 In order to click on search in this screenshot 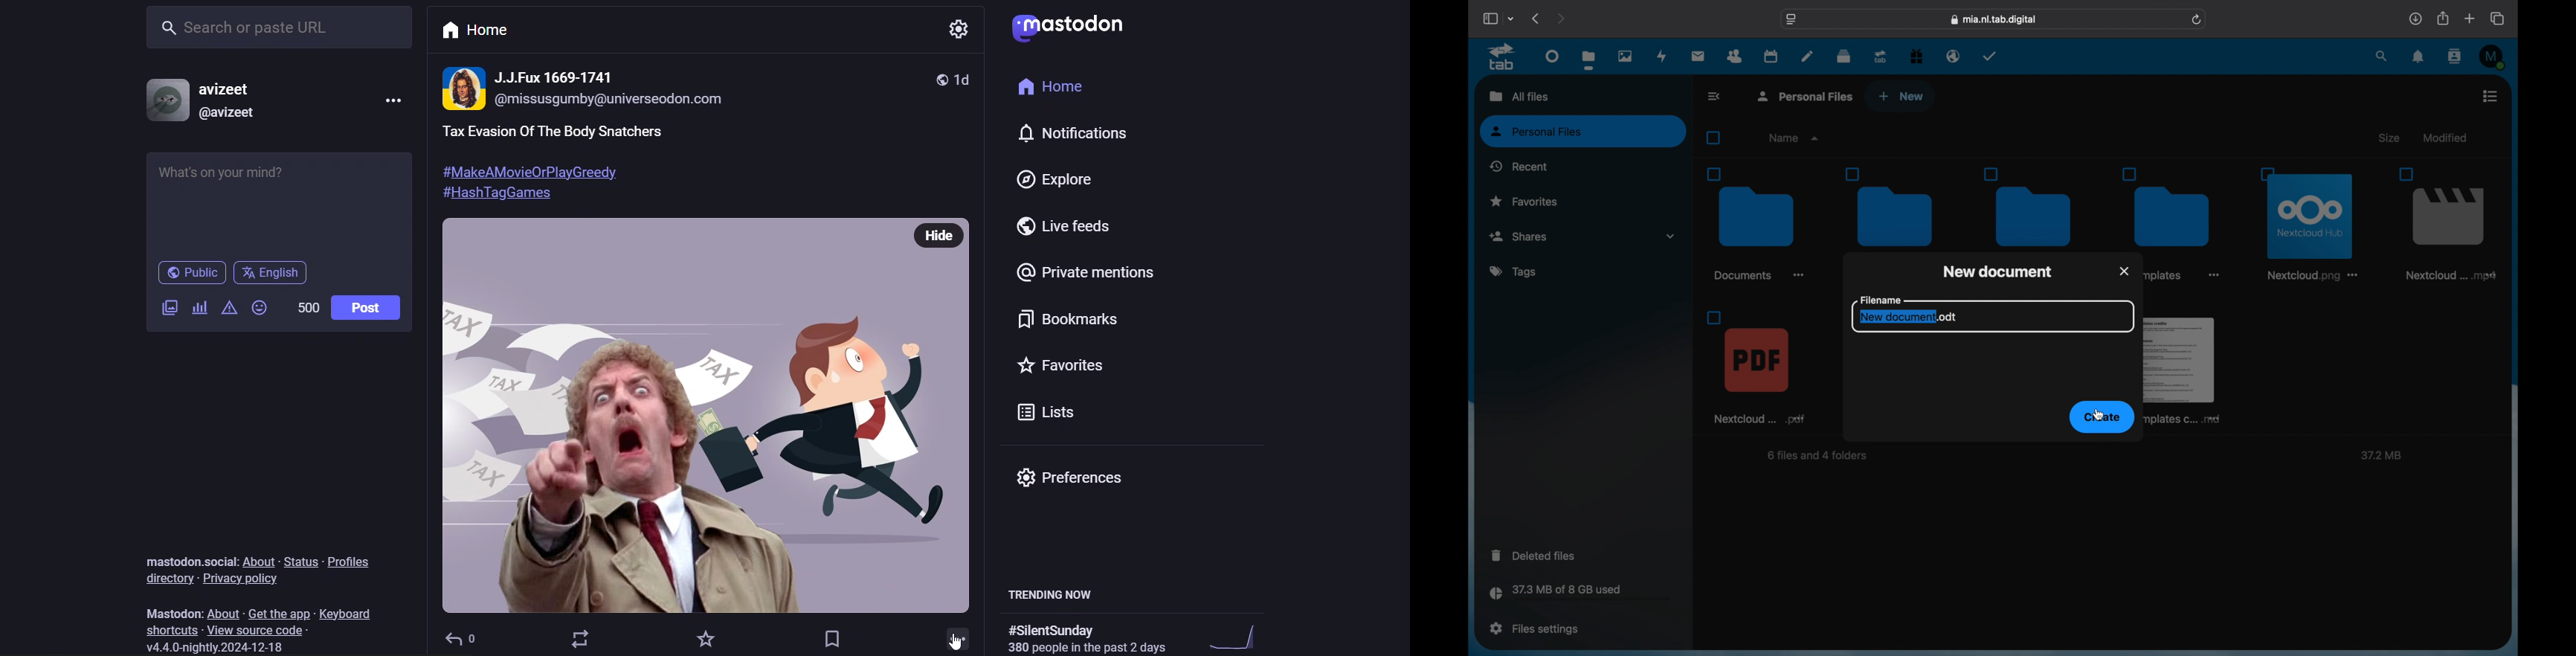, I will do `click(2382, 57)`.